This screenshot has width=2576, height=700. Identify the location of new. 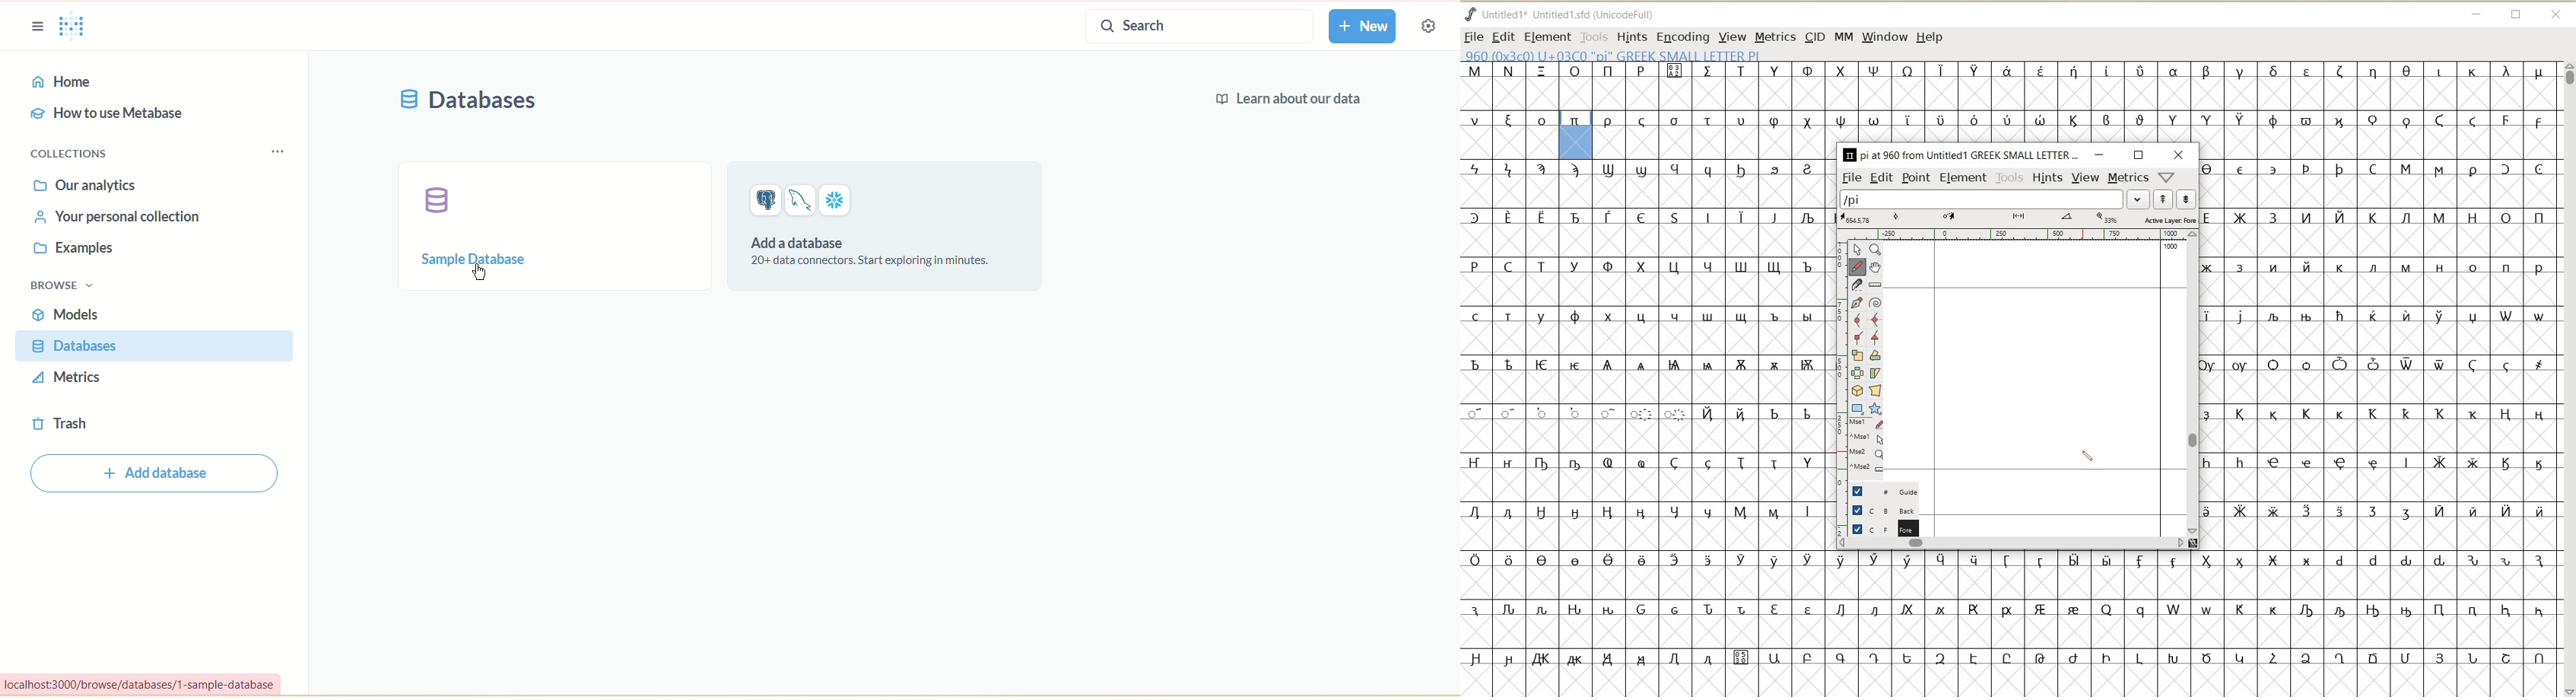
(1362, 27).